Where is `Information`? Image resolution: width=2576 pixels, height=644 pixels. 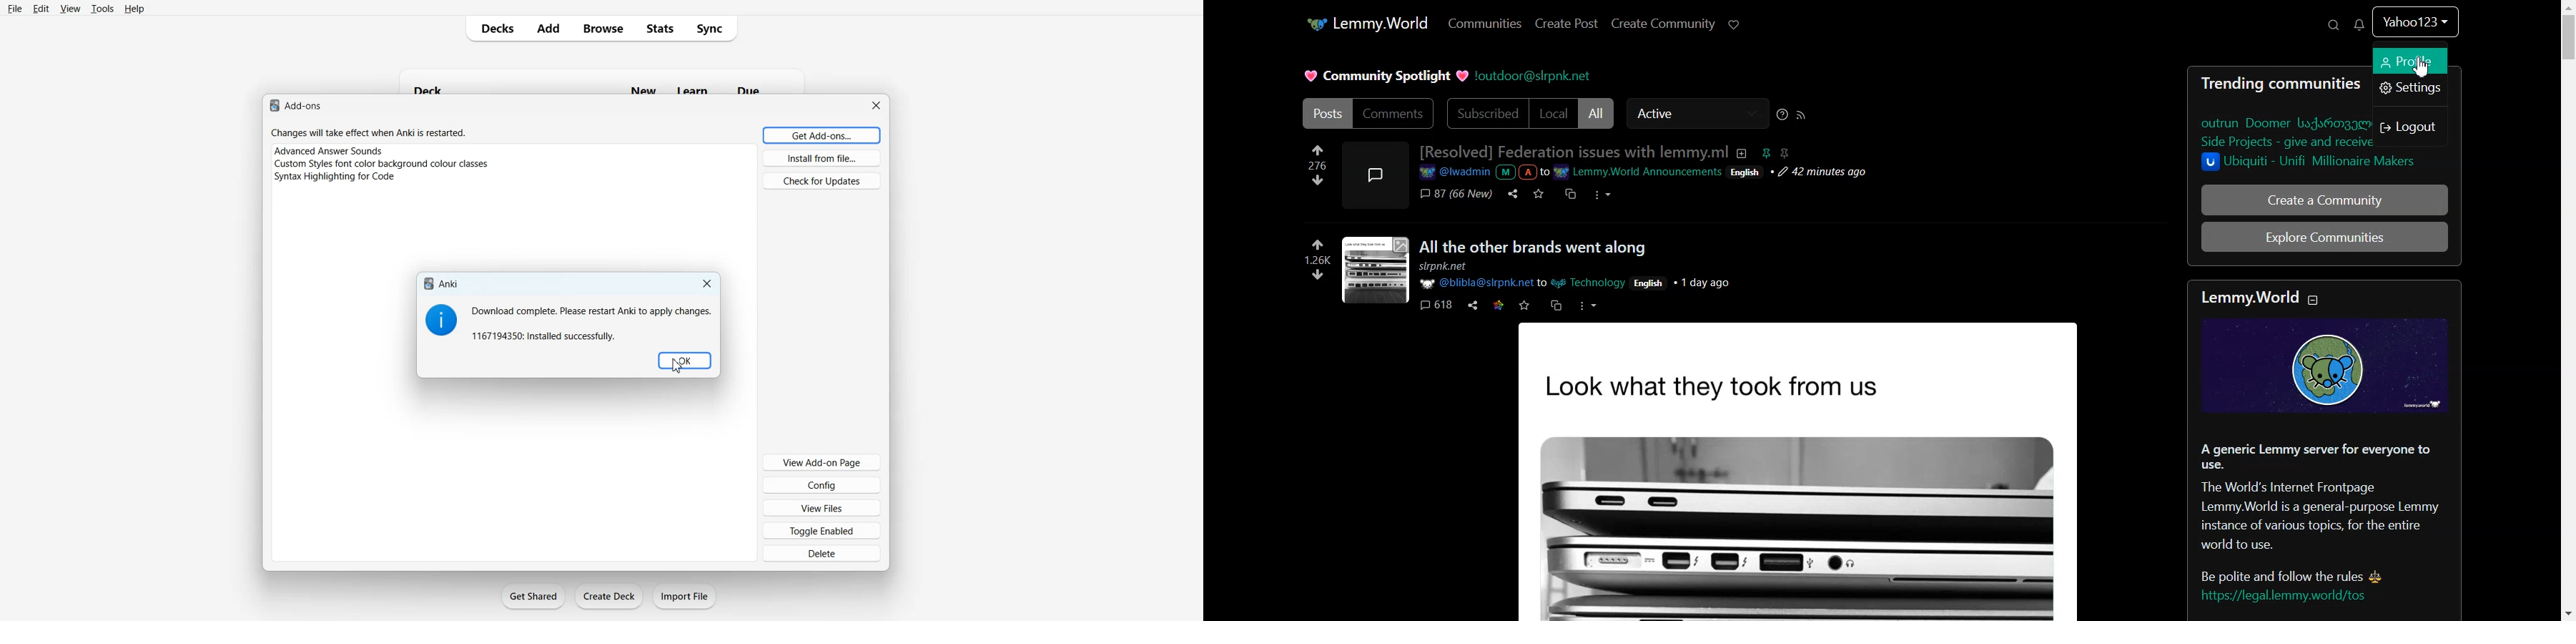 Information is located at coordinates (443, 322).